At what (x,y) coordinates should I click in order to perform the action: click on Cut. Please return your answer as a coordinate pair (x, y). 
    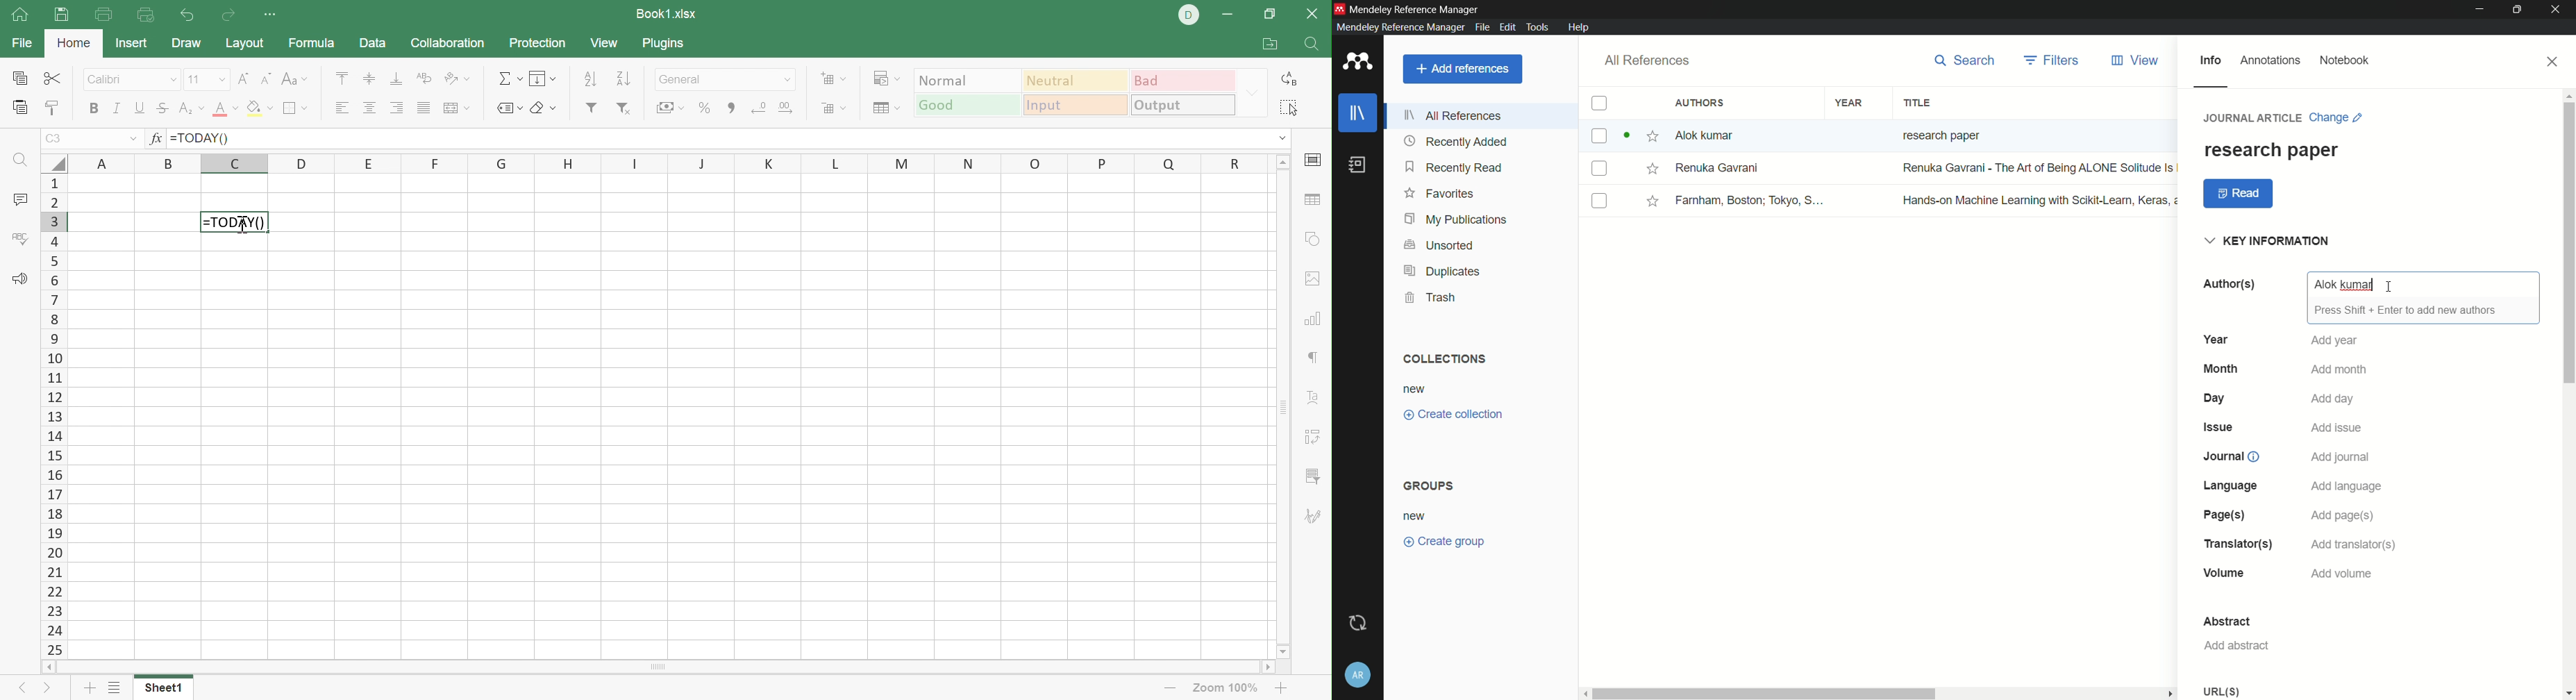
    Looking at the image, I should click on (56, 79).